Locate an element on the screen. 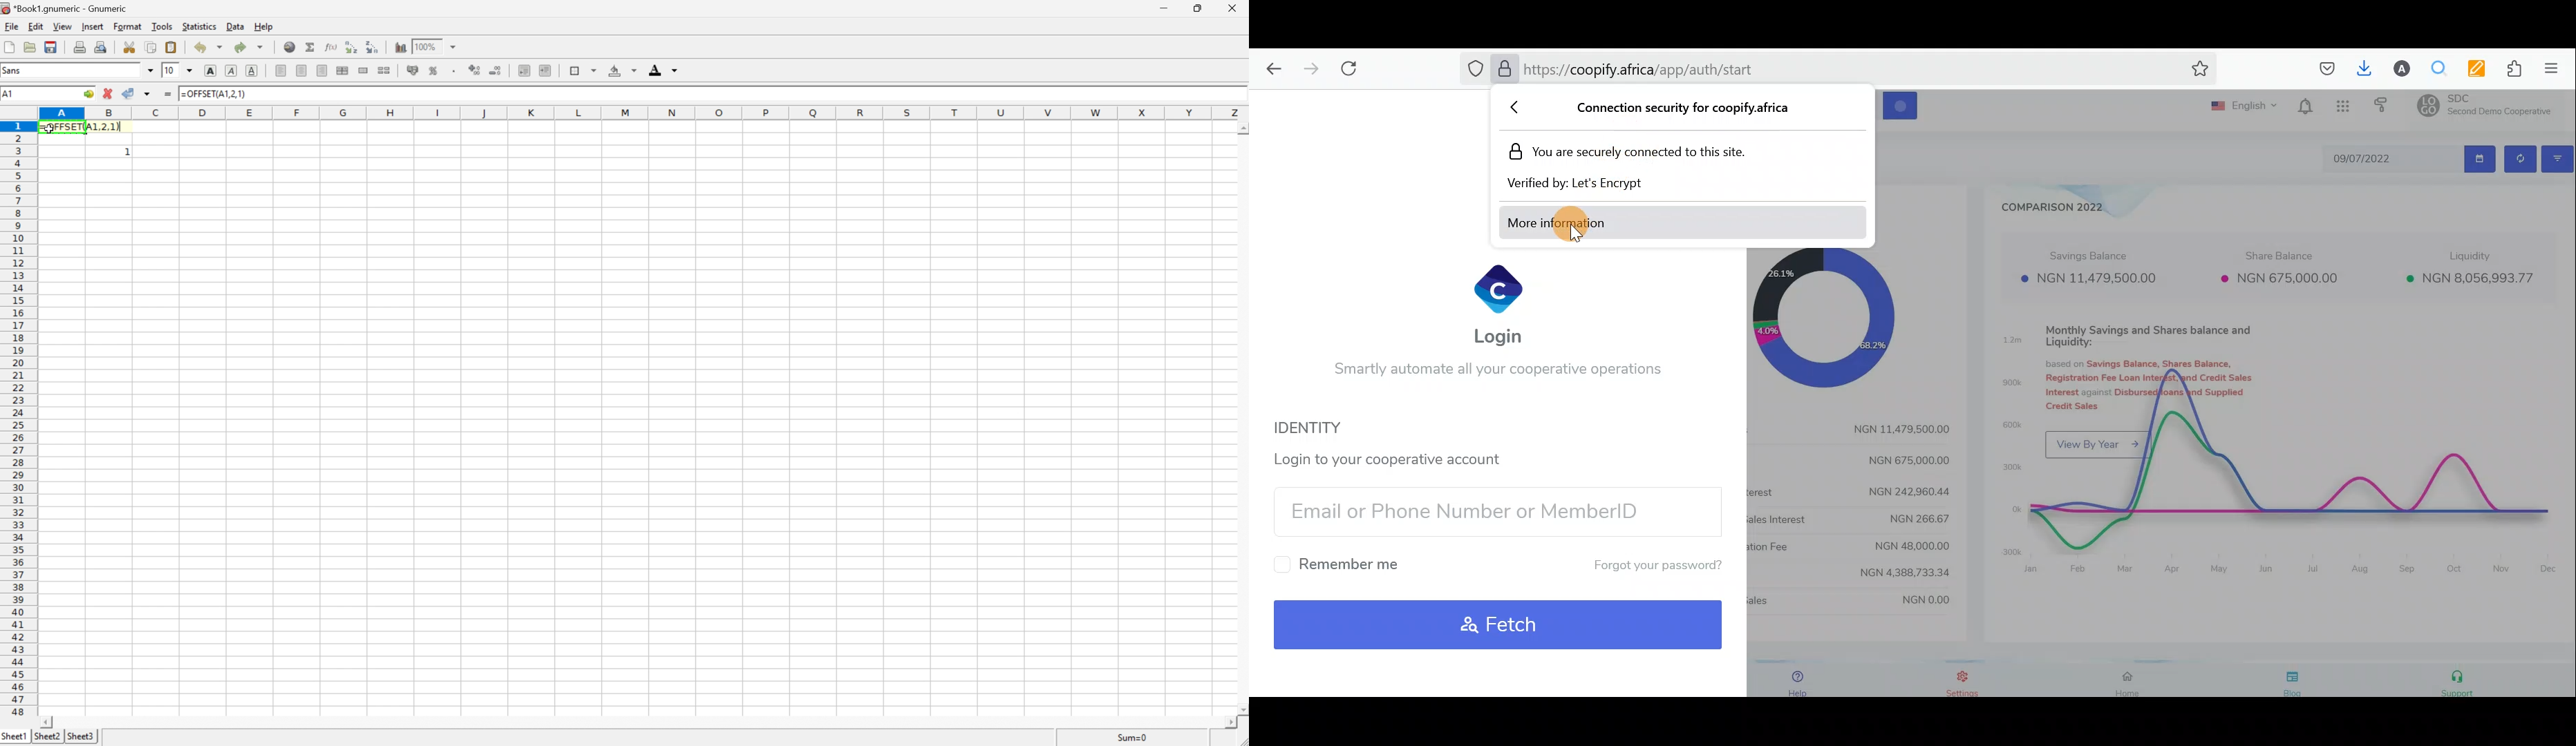  Multi keywords highlighter is located at coordinates (2470, 68).